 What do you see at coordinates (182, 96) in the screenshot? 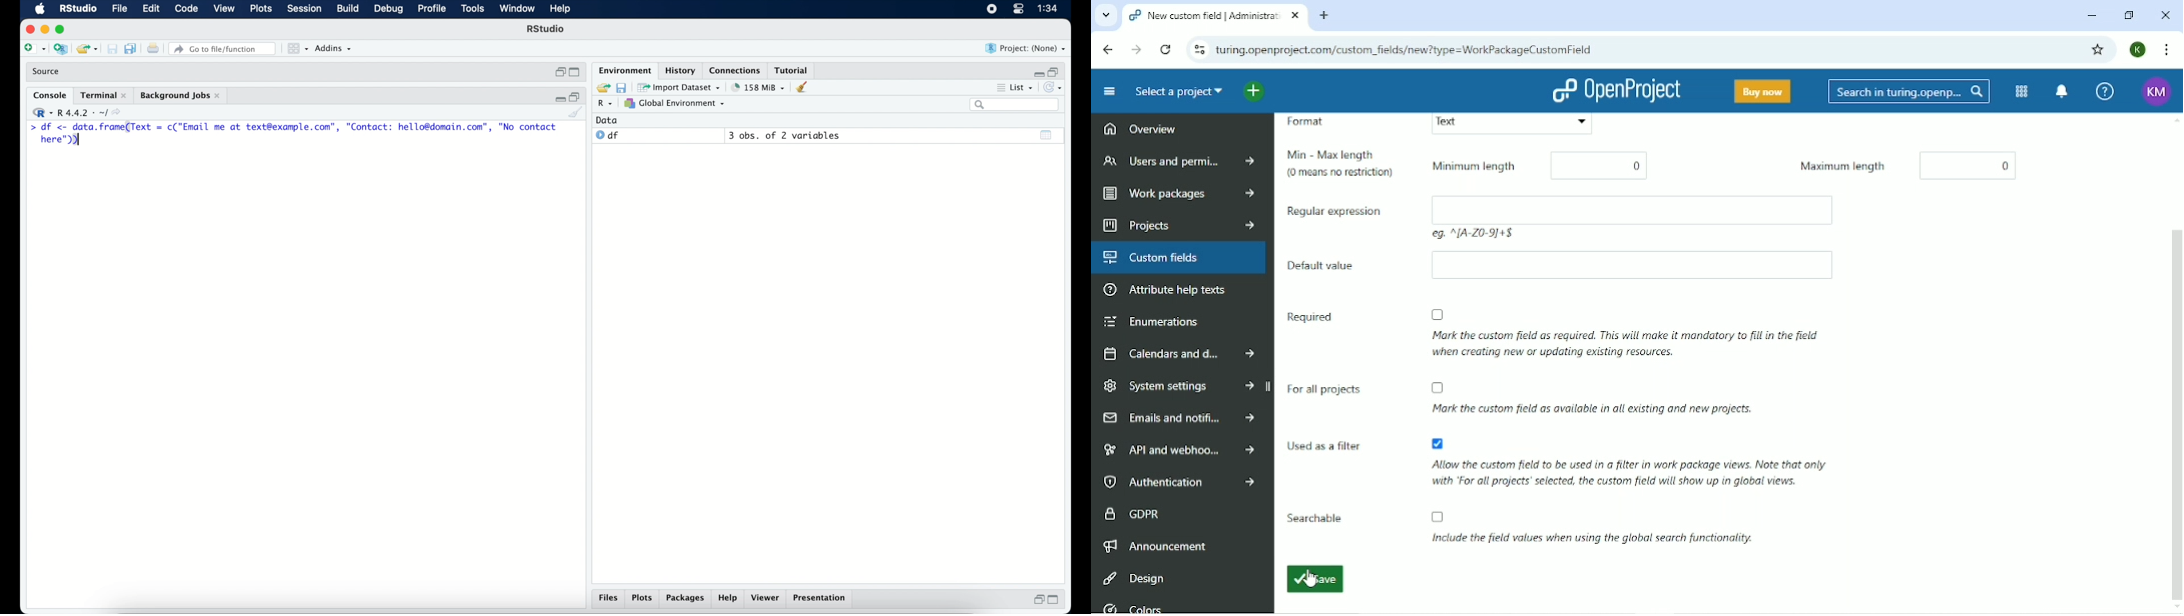
I see `background jobs` at bounding box center [182, 96].